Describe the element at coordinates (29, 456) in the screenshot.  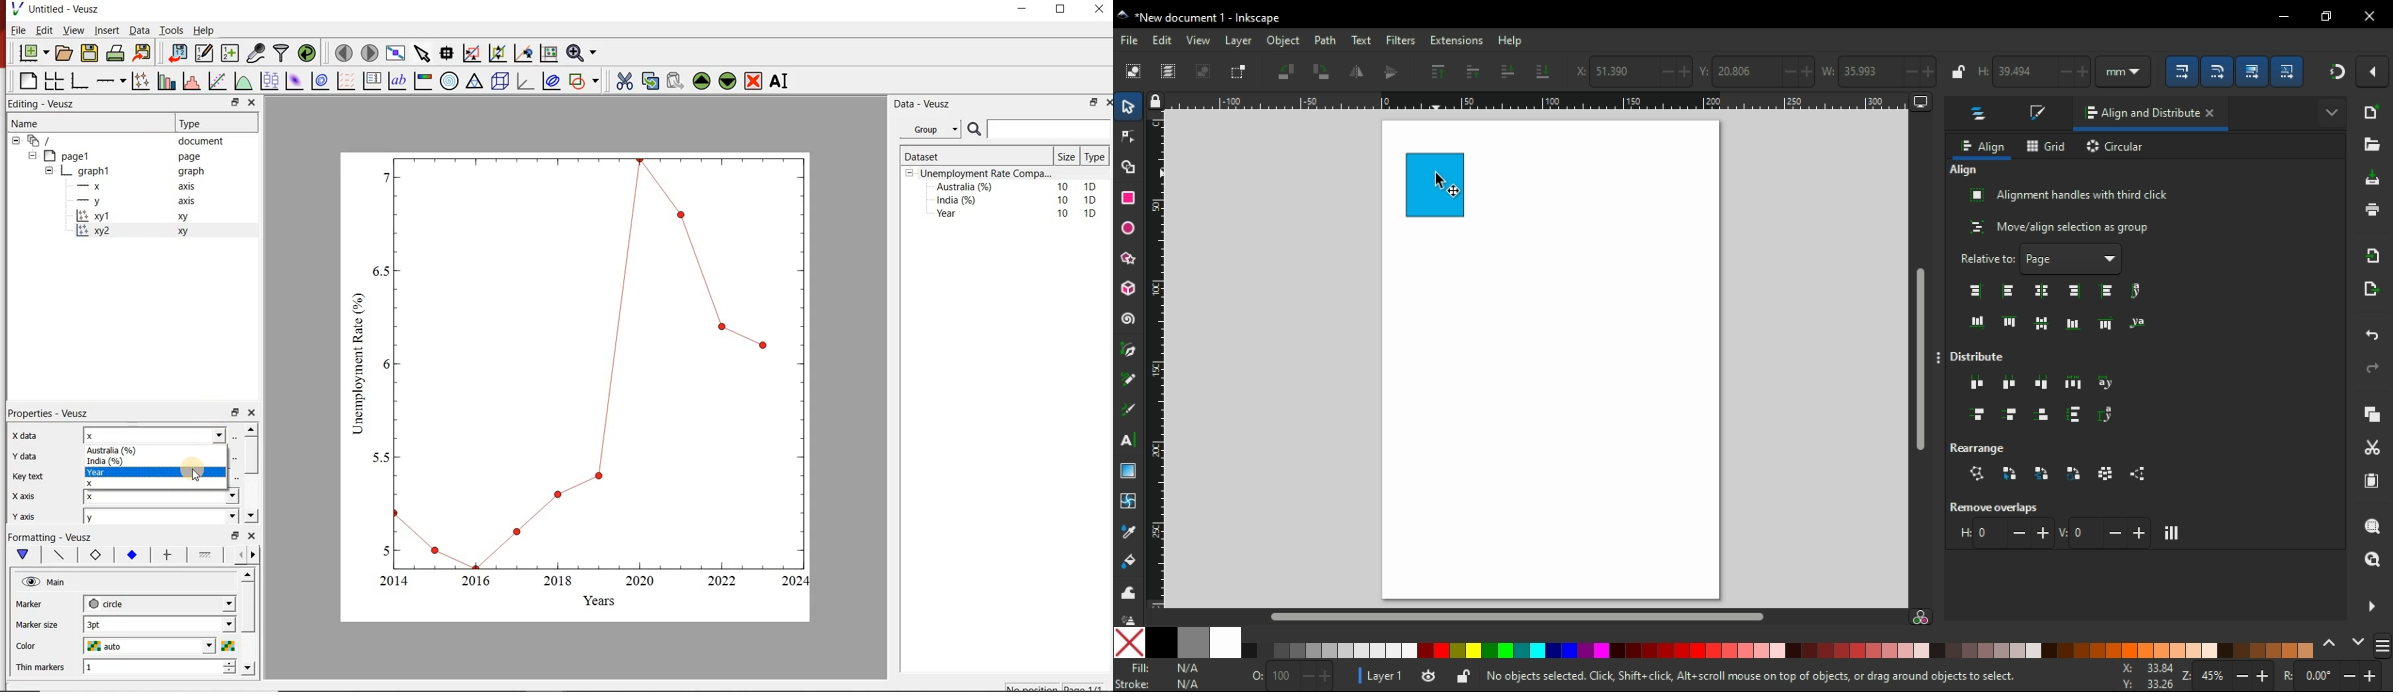
I see `y data` at that location.